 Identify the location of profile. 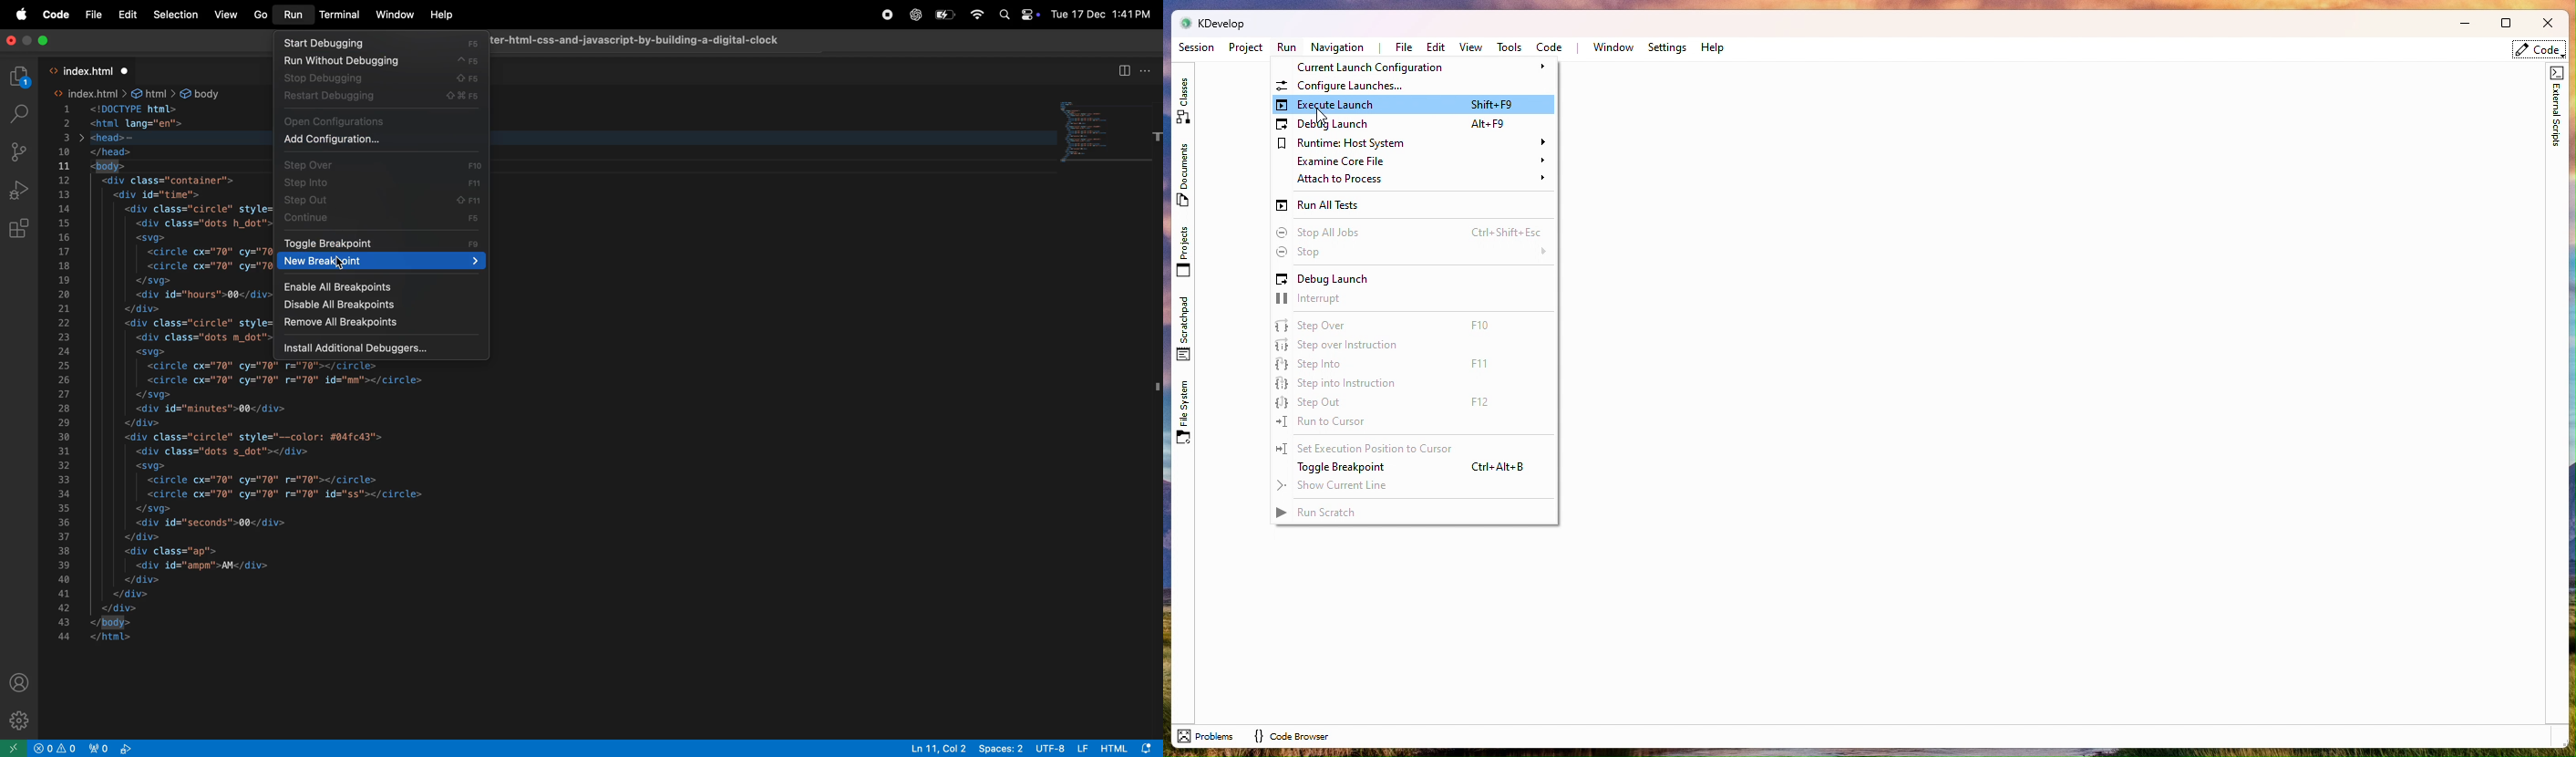
(21, 682).